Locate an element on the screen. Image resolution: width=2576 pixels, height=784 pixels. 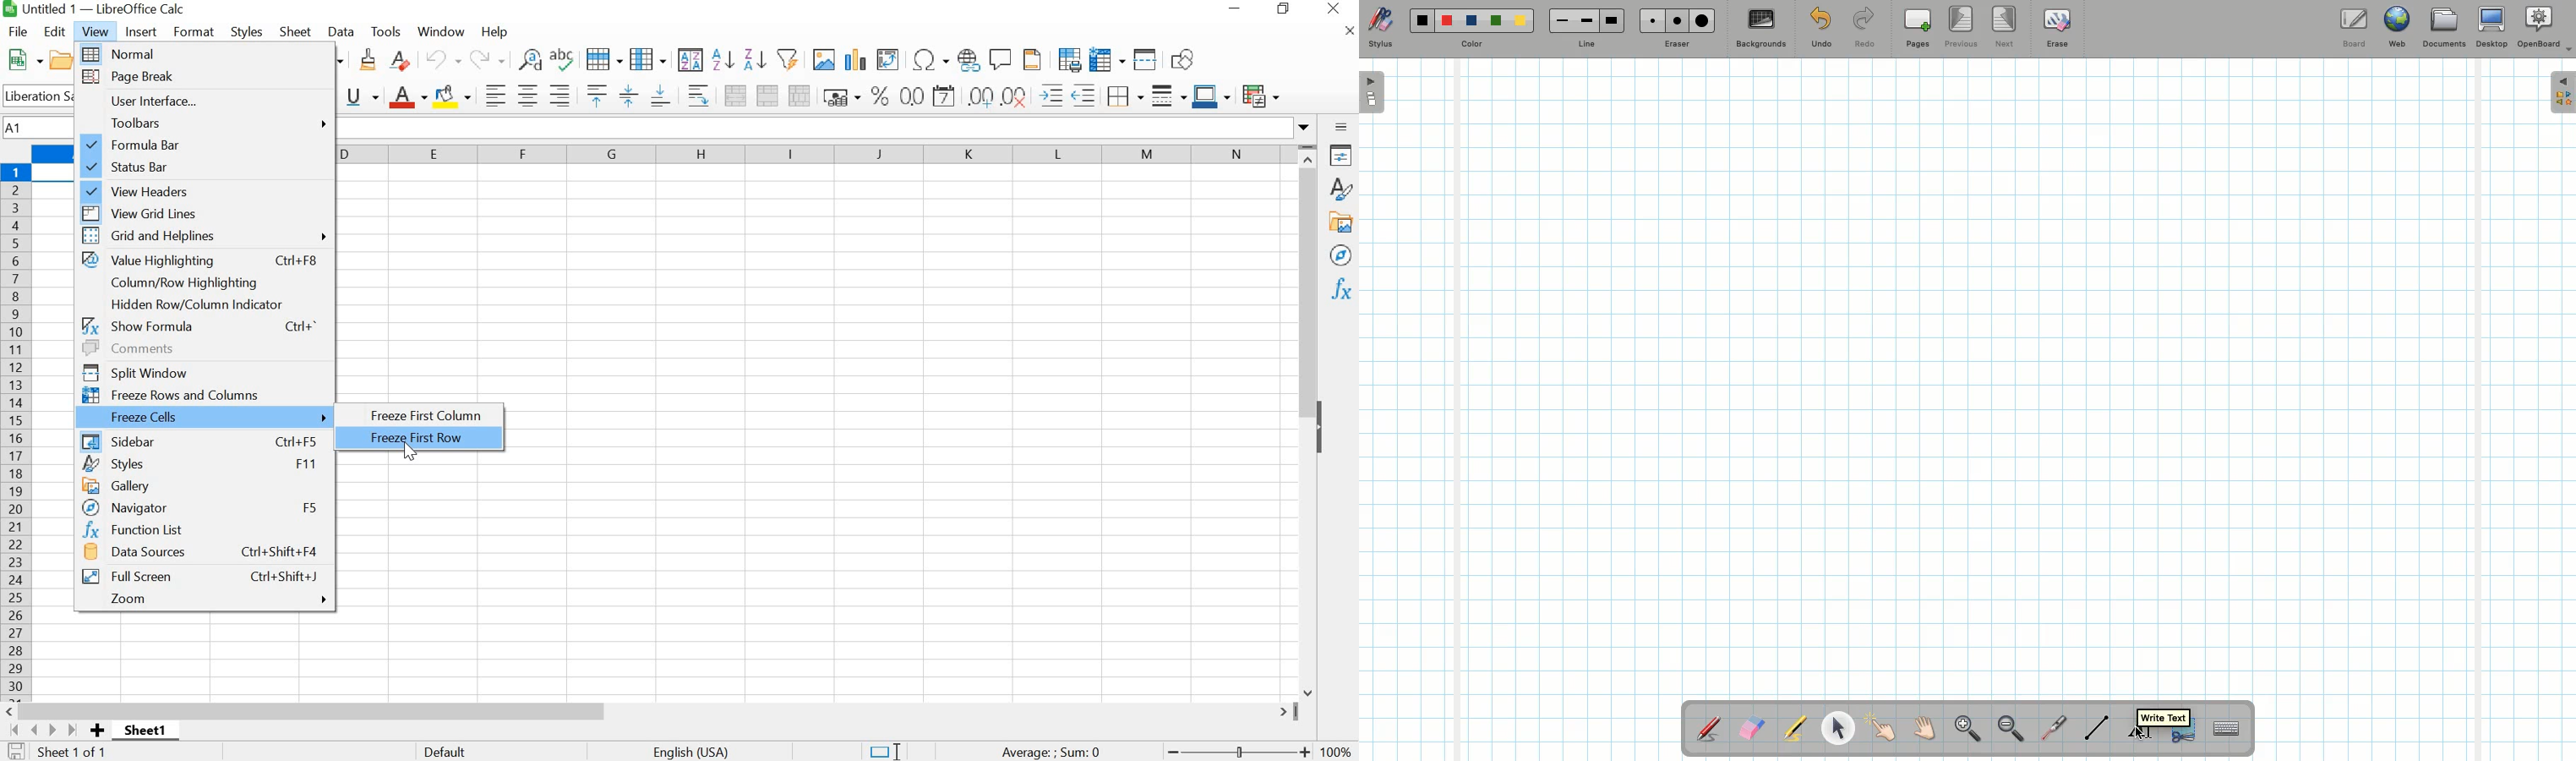
COLUMN is located at coordinates (649, 58).